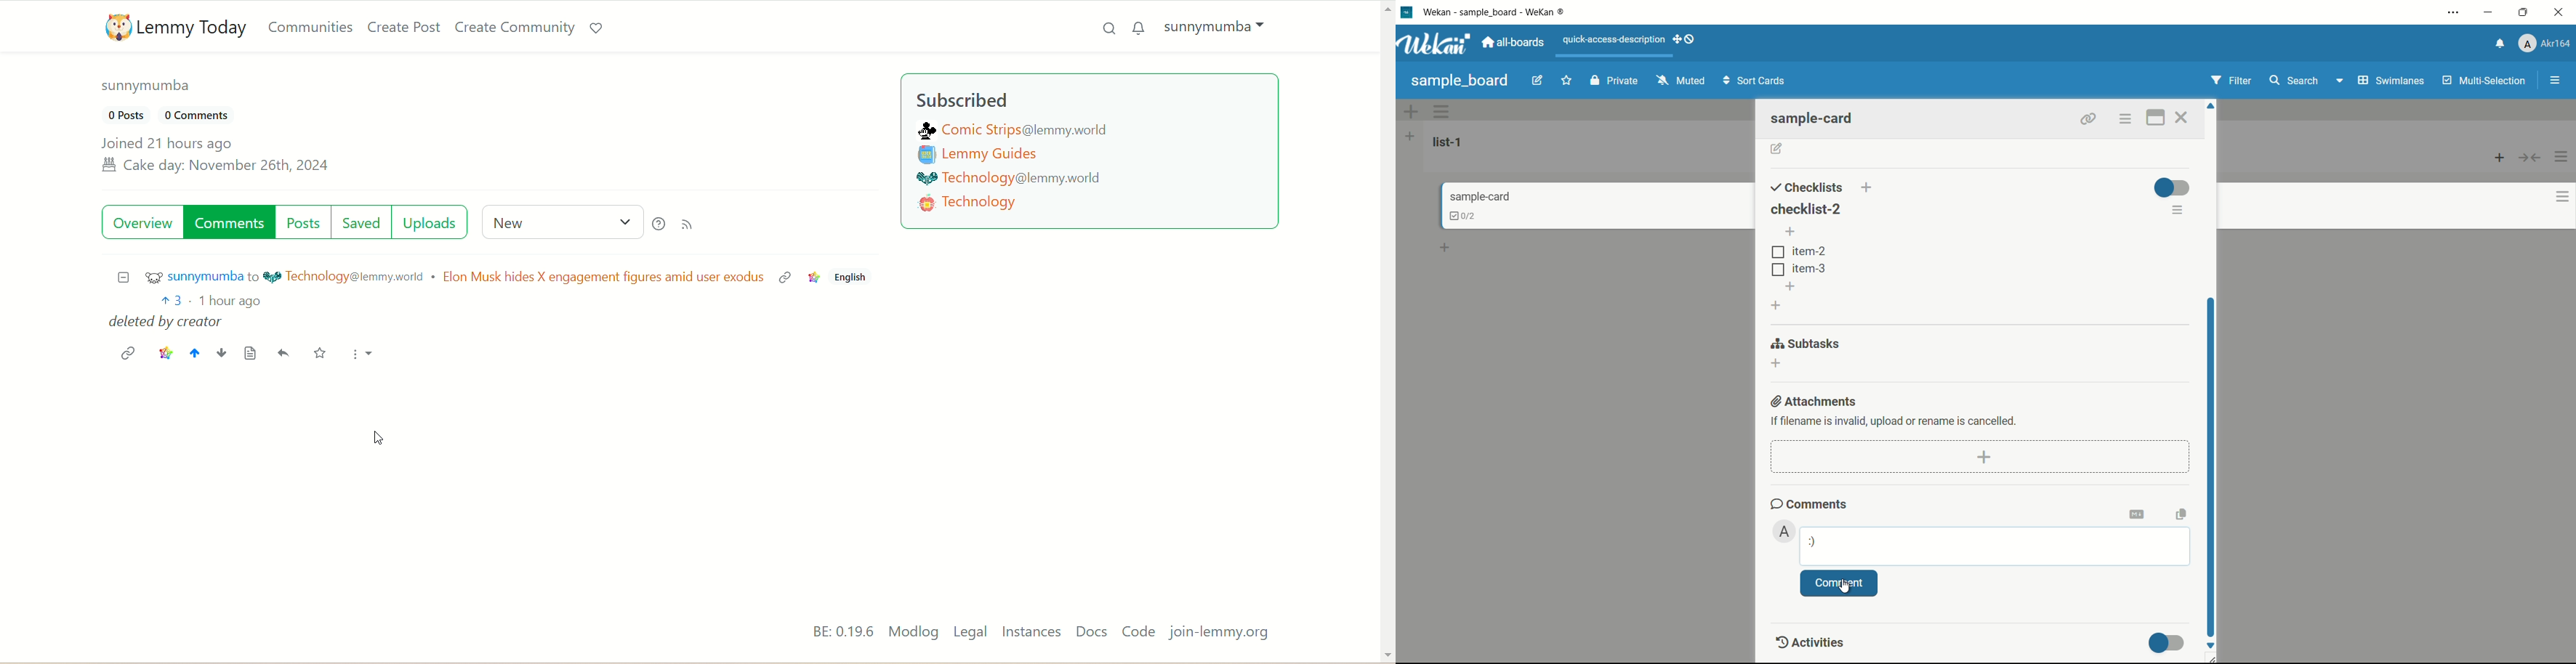 Image resolution: width=2576 pixels, height=672 pixels. I want to click on checklists, so click(1807, 187).